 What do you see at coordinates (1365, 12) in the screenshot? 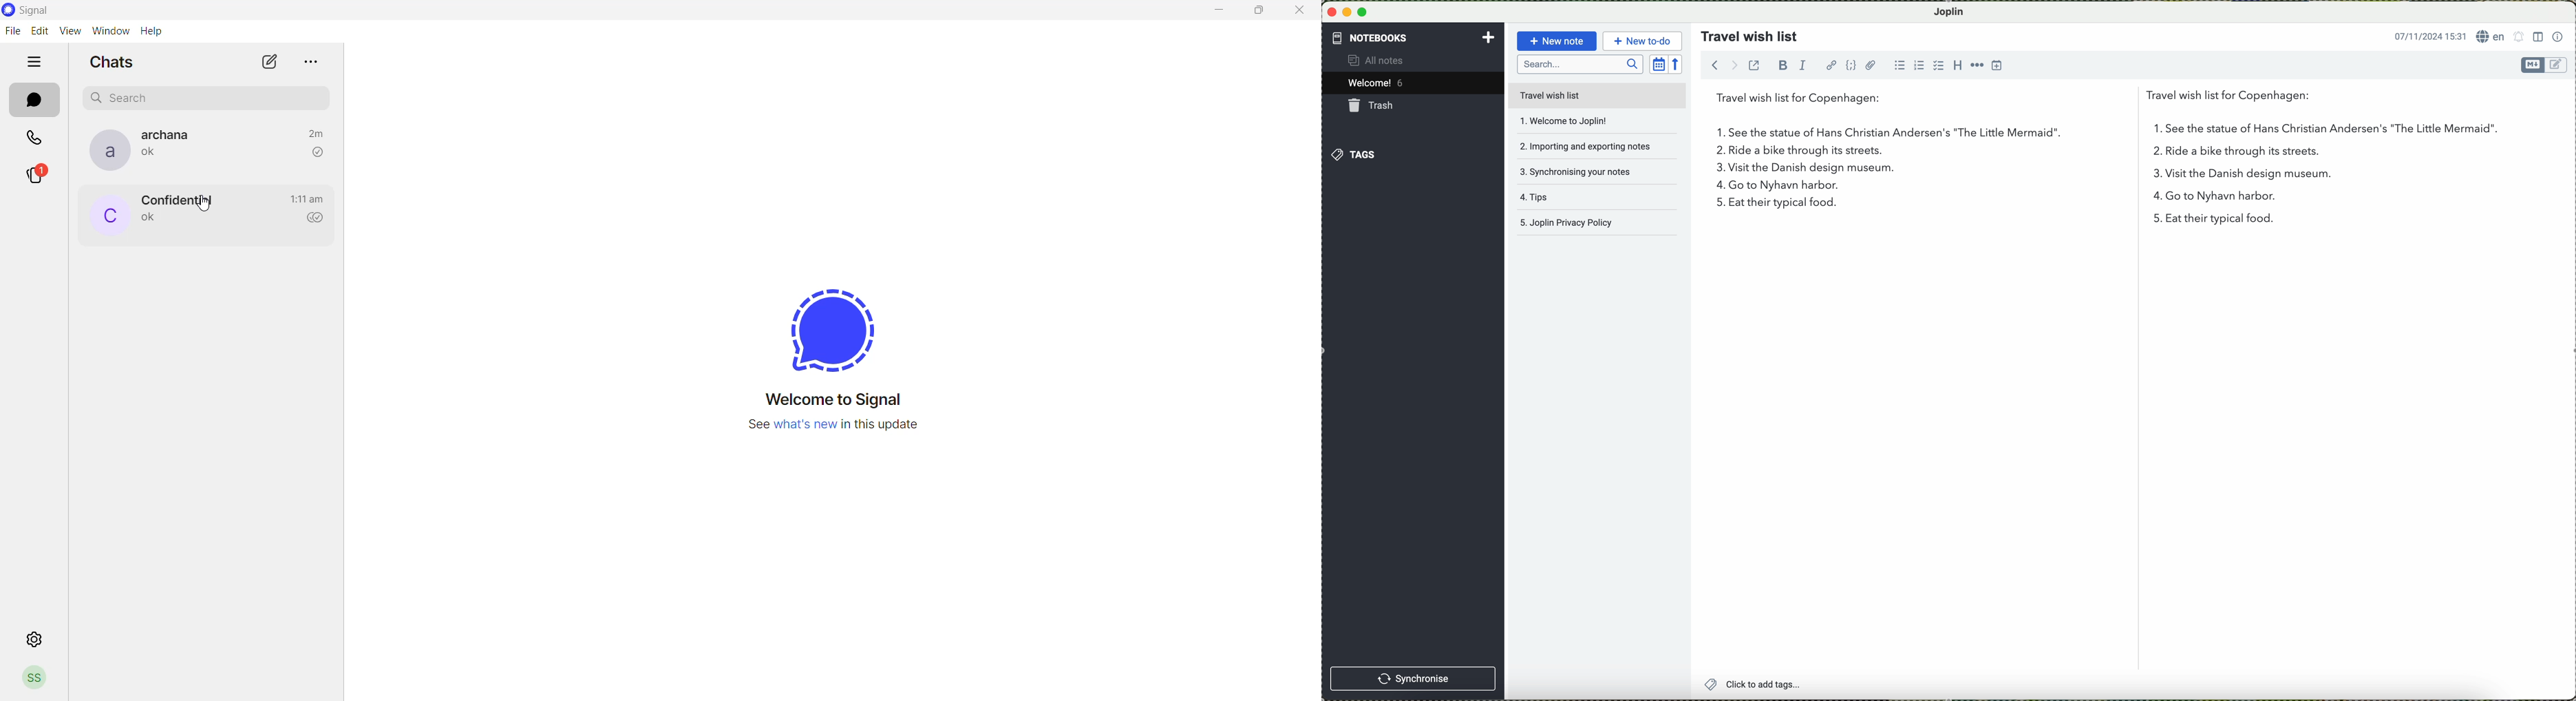
I see `maximize` at bounding box center [1365, 12].